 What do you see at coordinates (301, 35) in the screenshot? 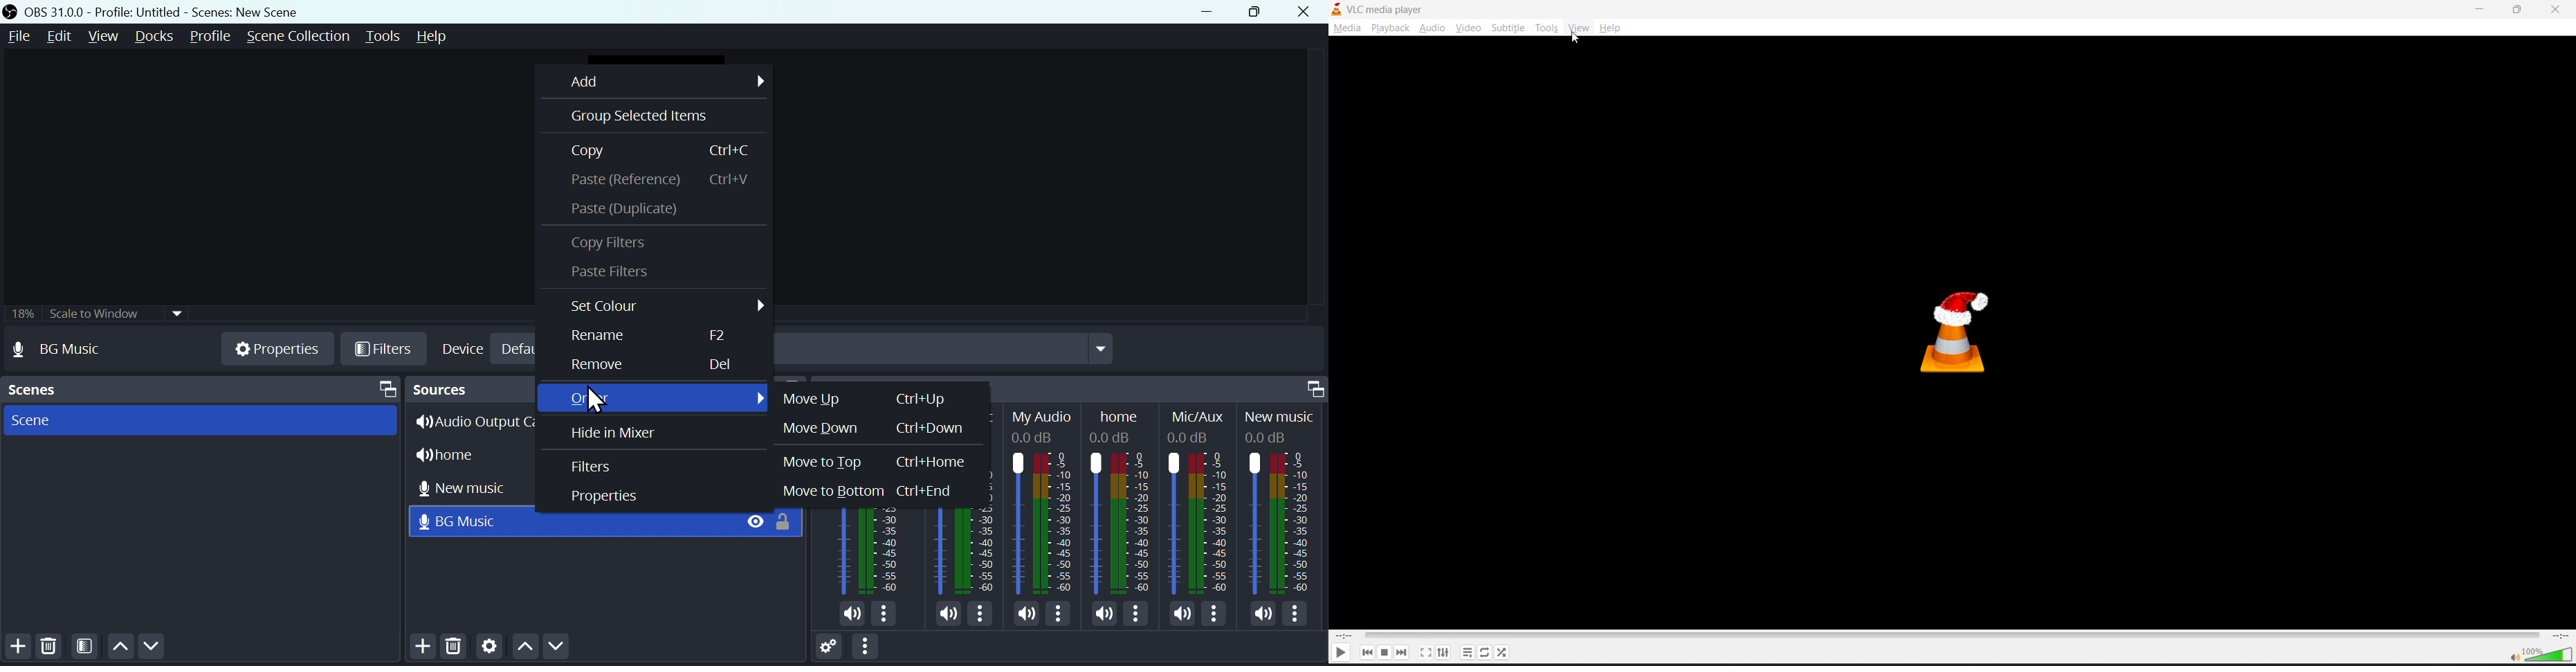
I see `Scene collection` at bounding box center [301, 35].